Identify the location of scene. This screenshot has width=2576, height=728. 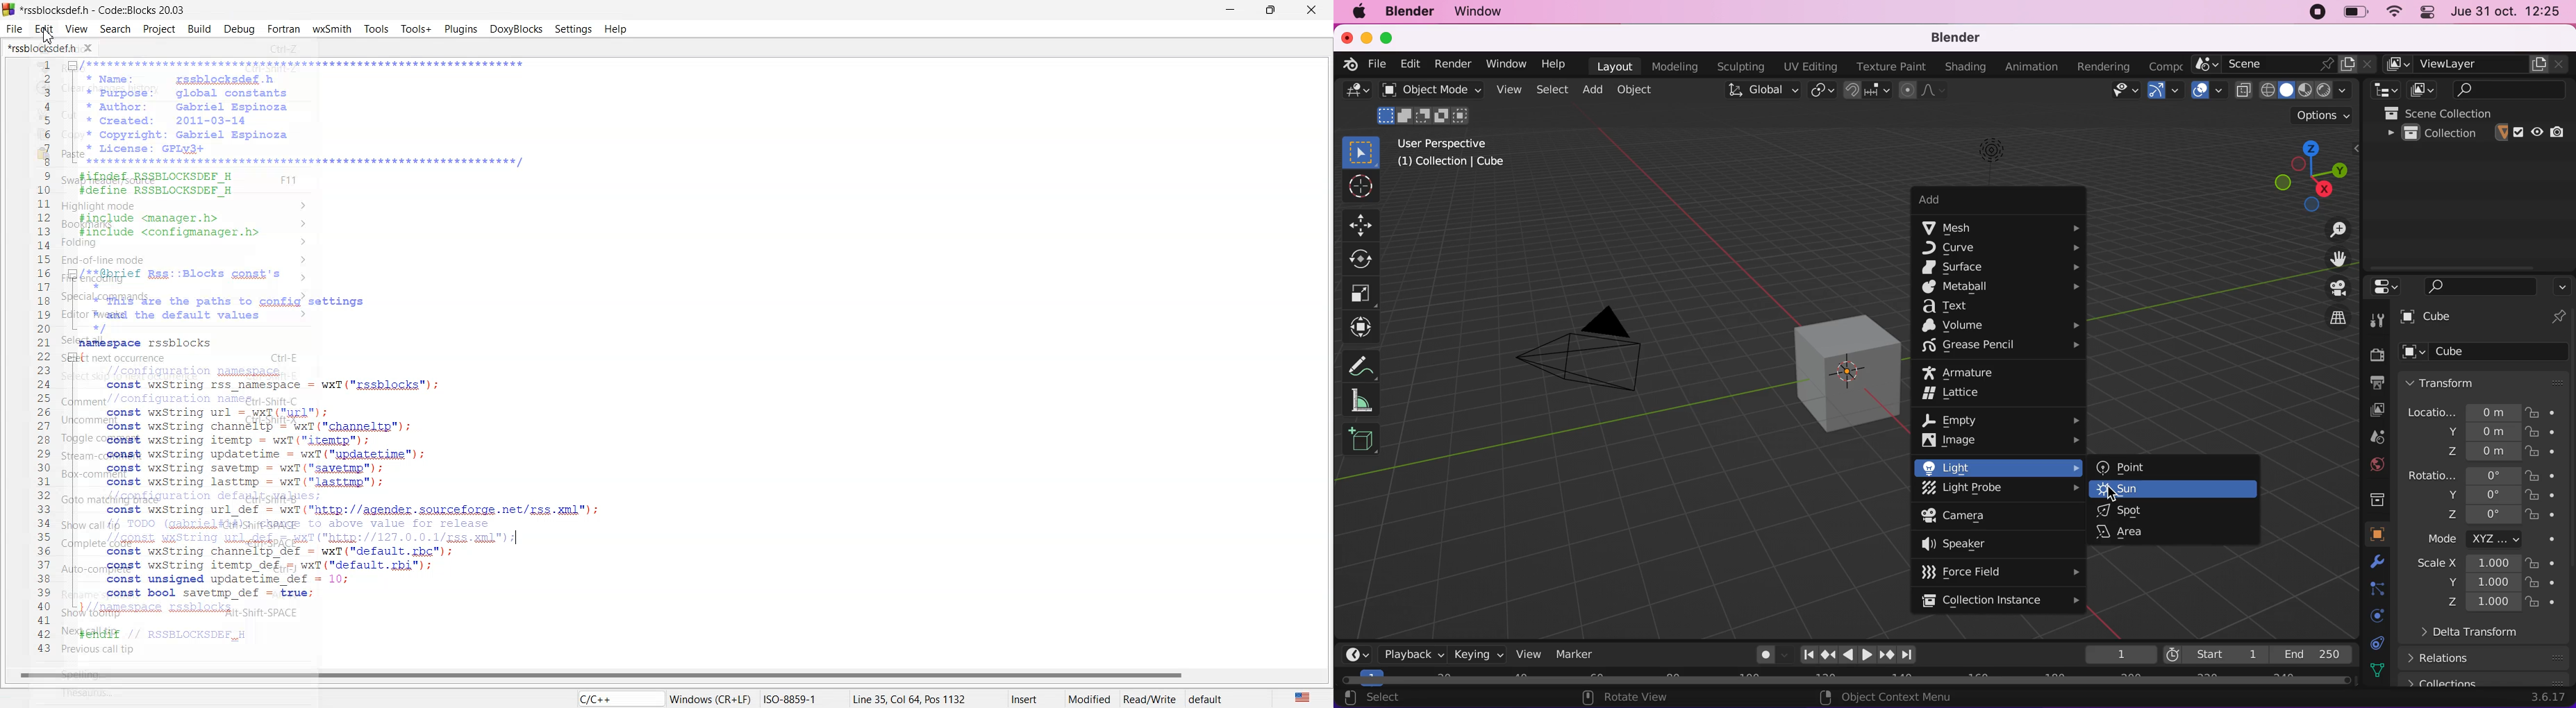
(2284, 64).